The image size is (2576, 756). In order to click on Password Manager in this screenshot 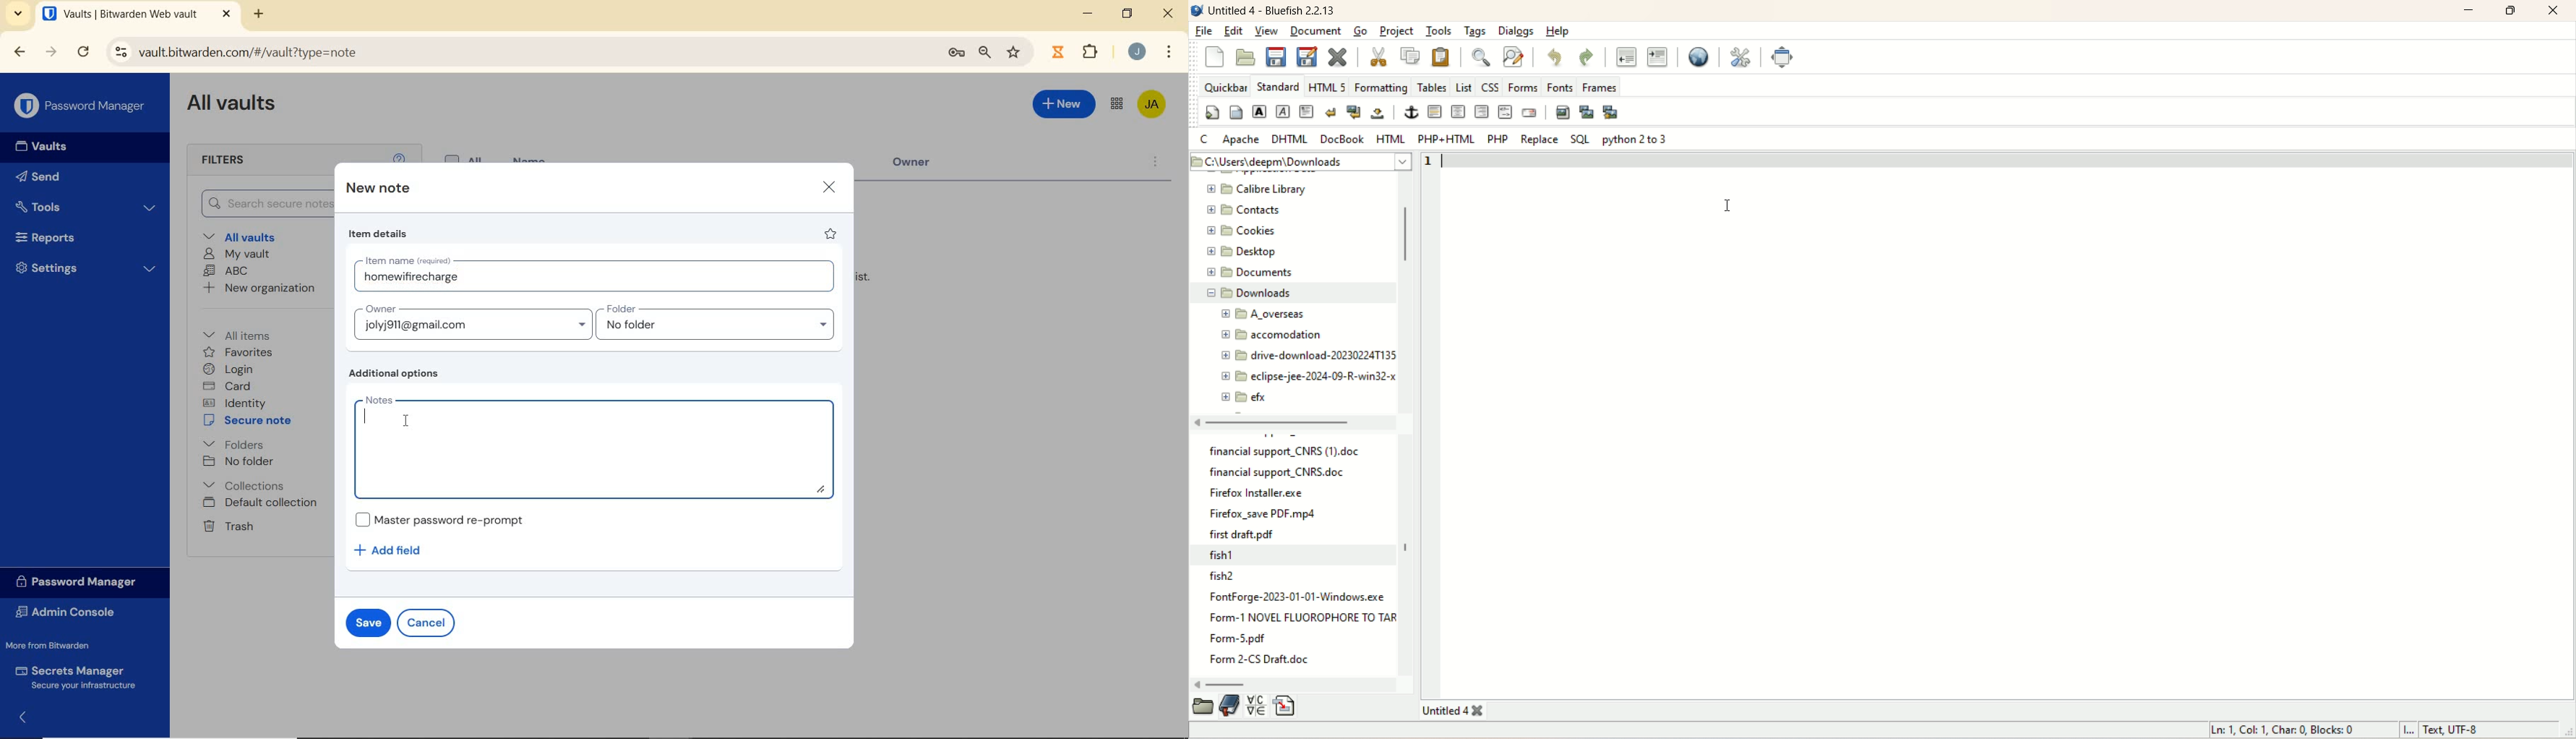, I will do `click(81, 106)`.